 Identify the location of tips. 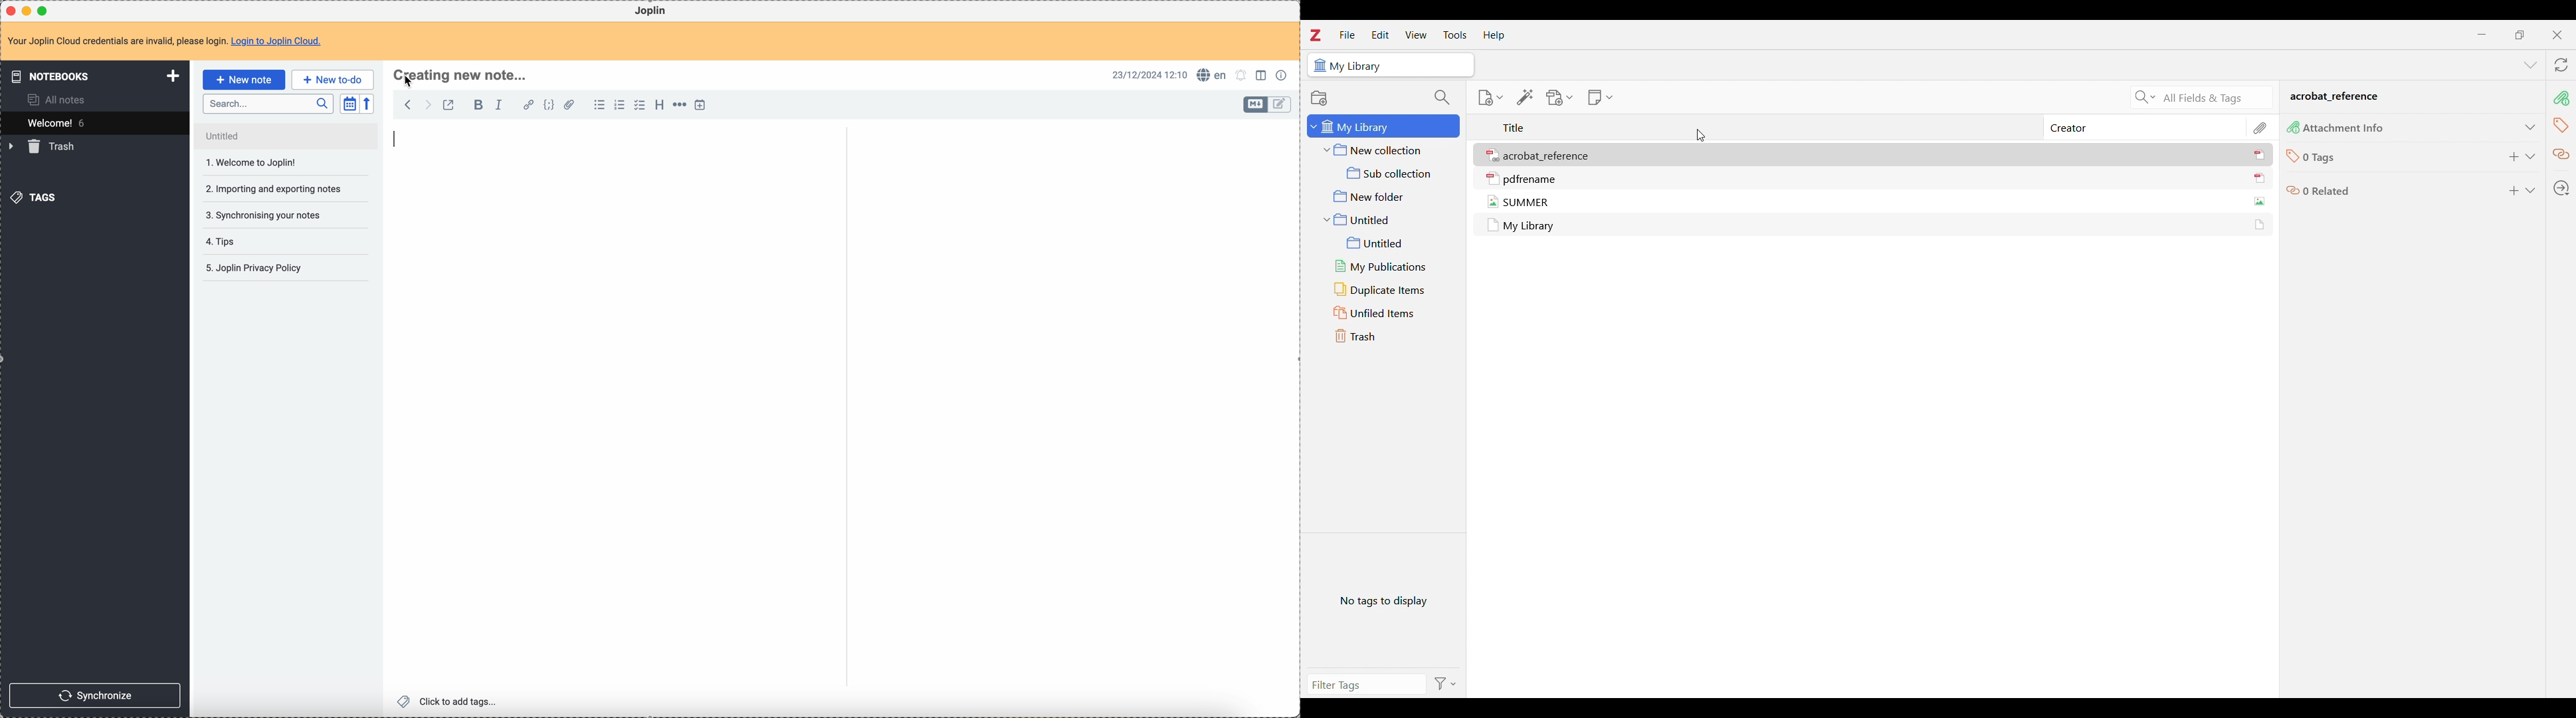
(272, 216).